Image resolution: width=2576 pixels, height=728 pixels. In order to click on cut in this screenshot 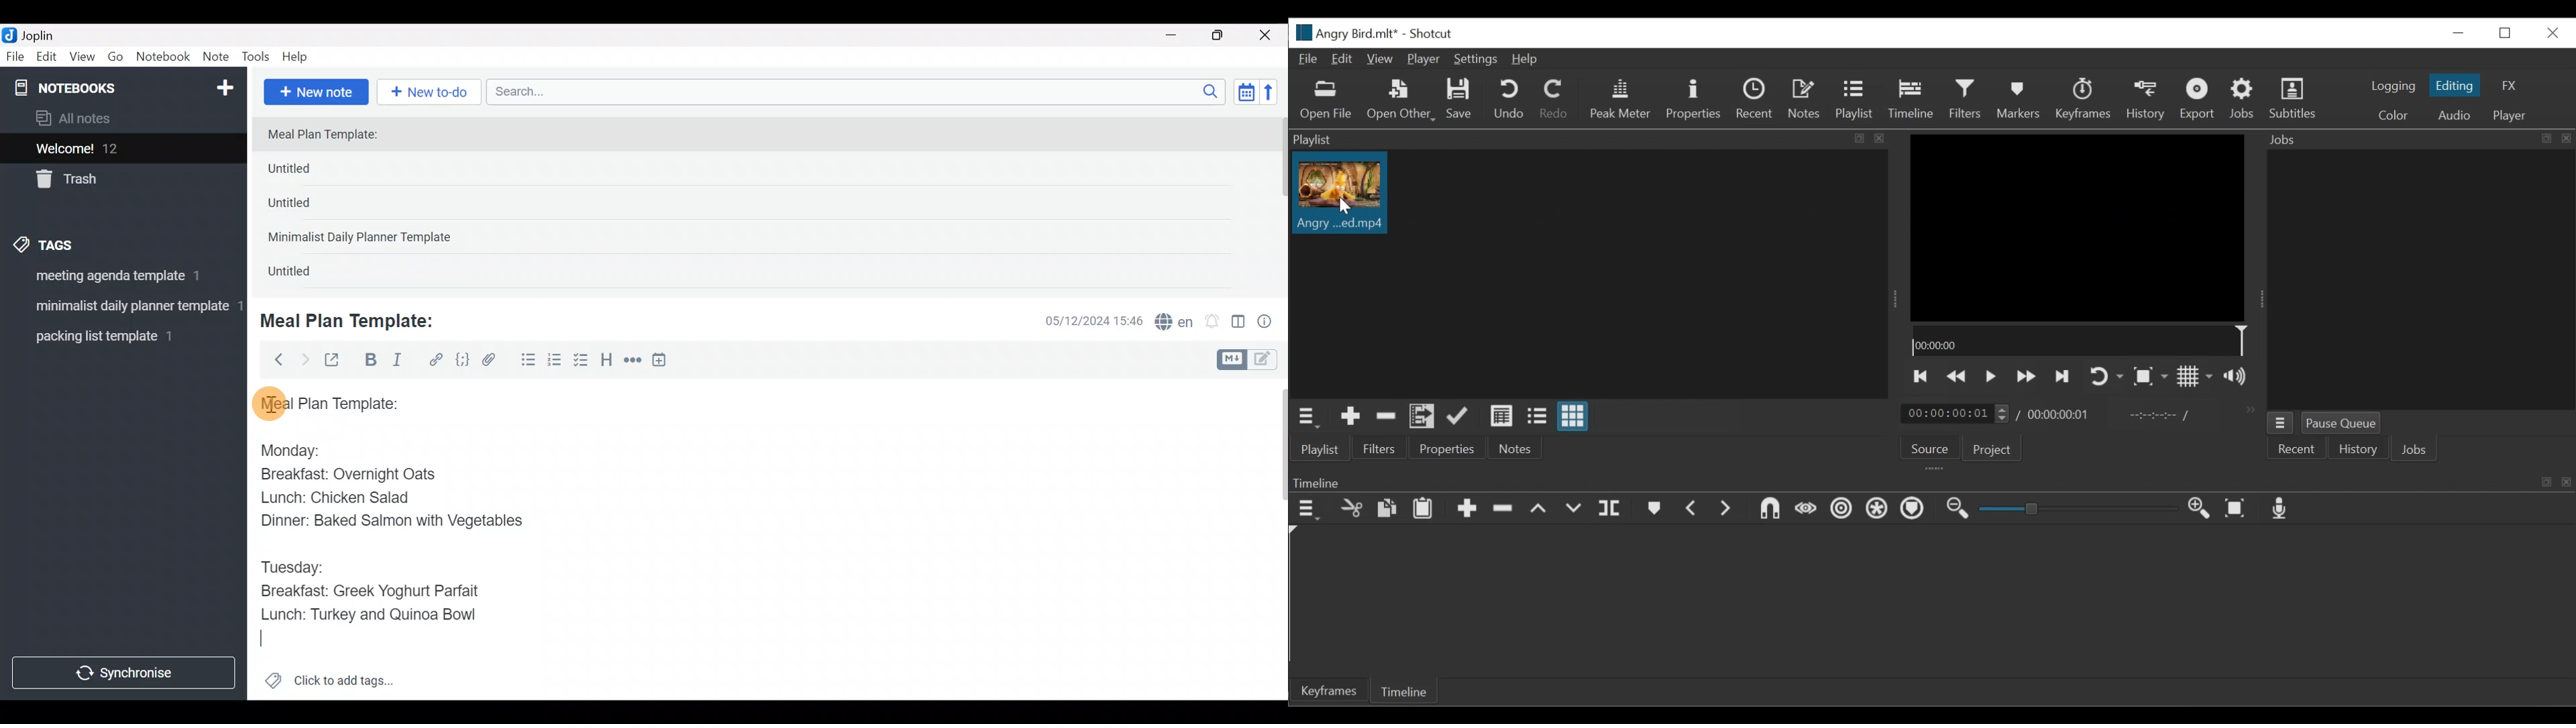, I will do `click(1351, 509)`.